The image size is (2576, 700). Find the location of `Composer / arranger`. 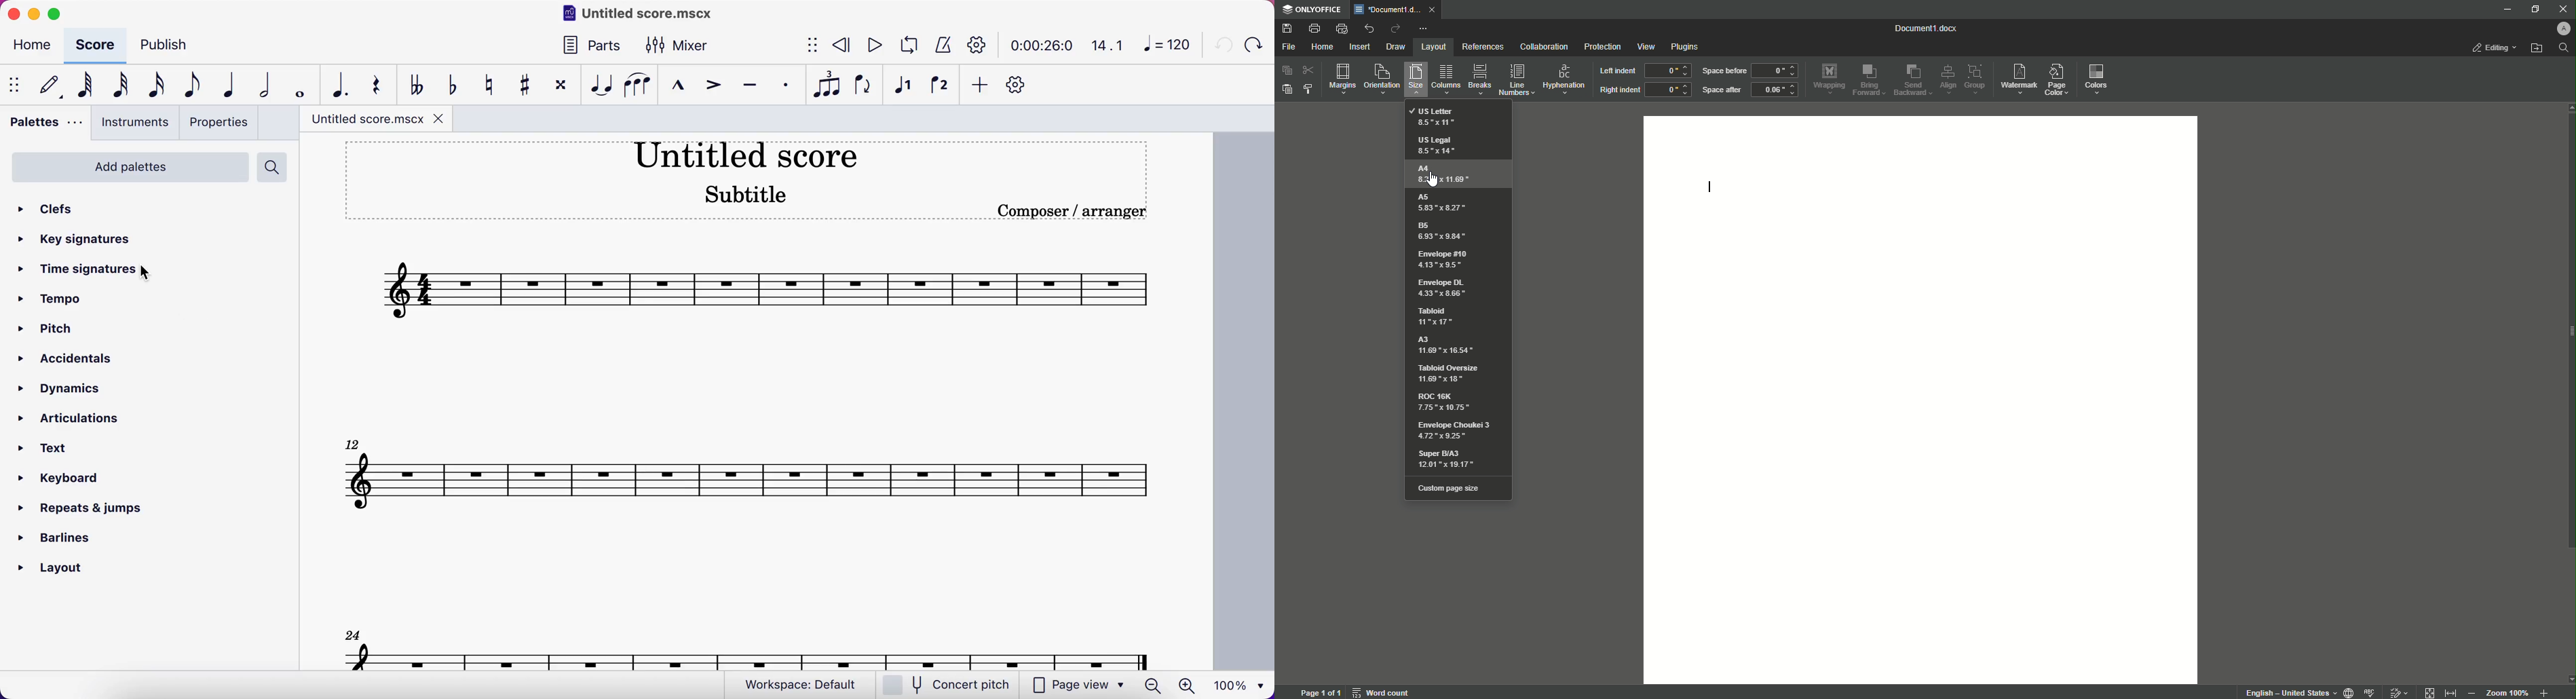

Composer / arranger is located at coordinates (1069, 211).